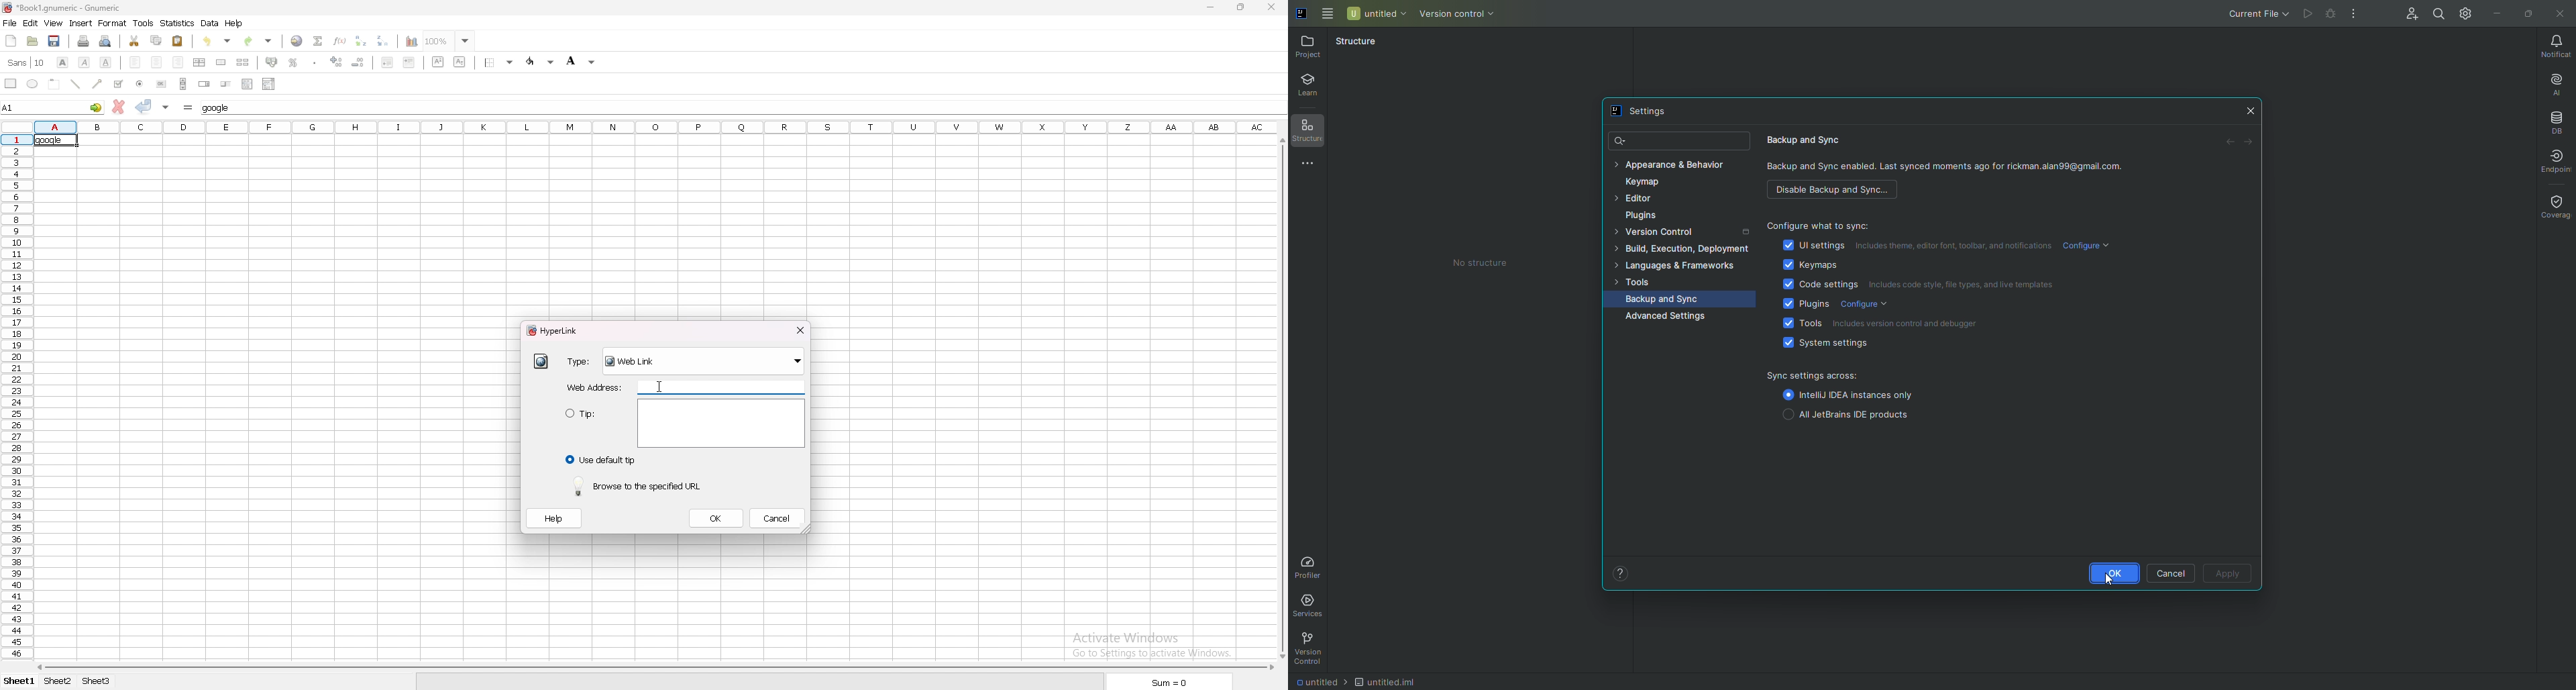 The image size is (2576, 700). I want to click on line, so click(76, 83).